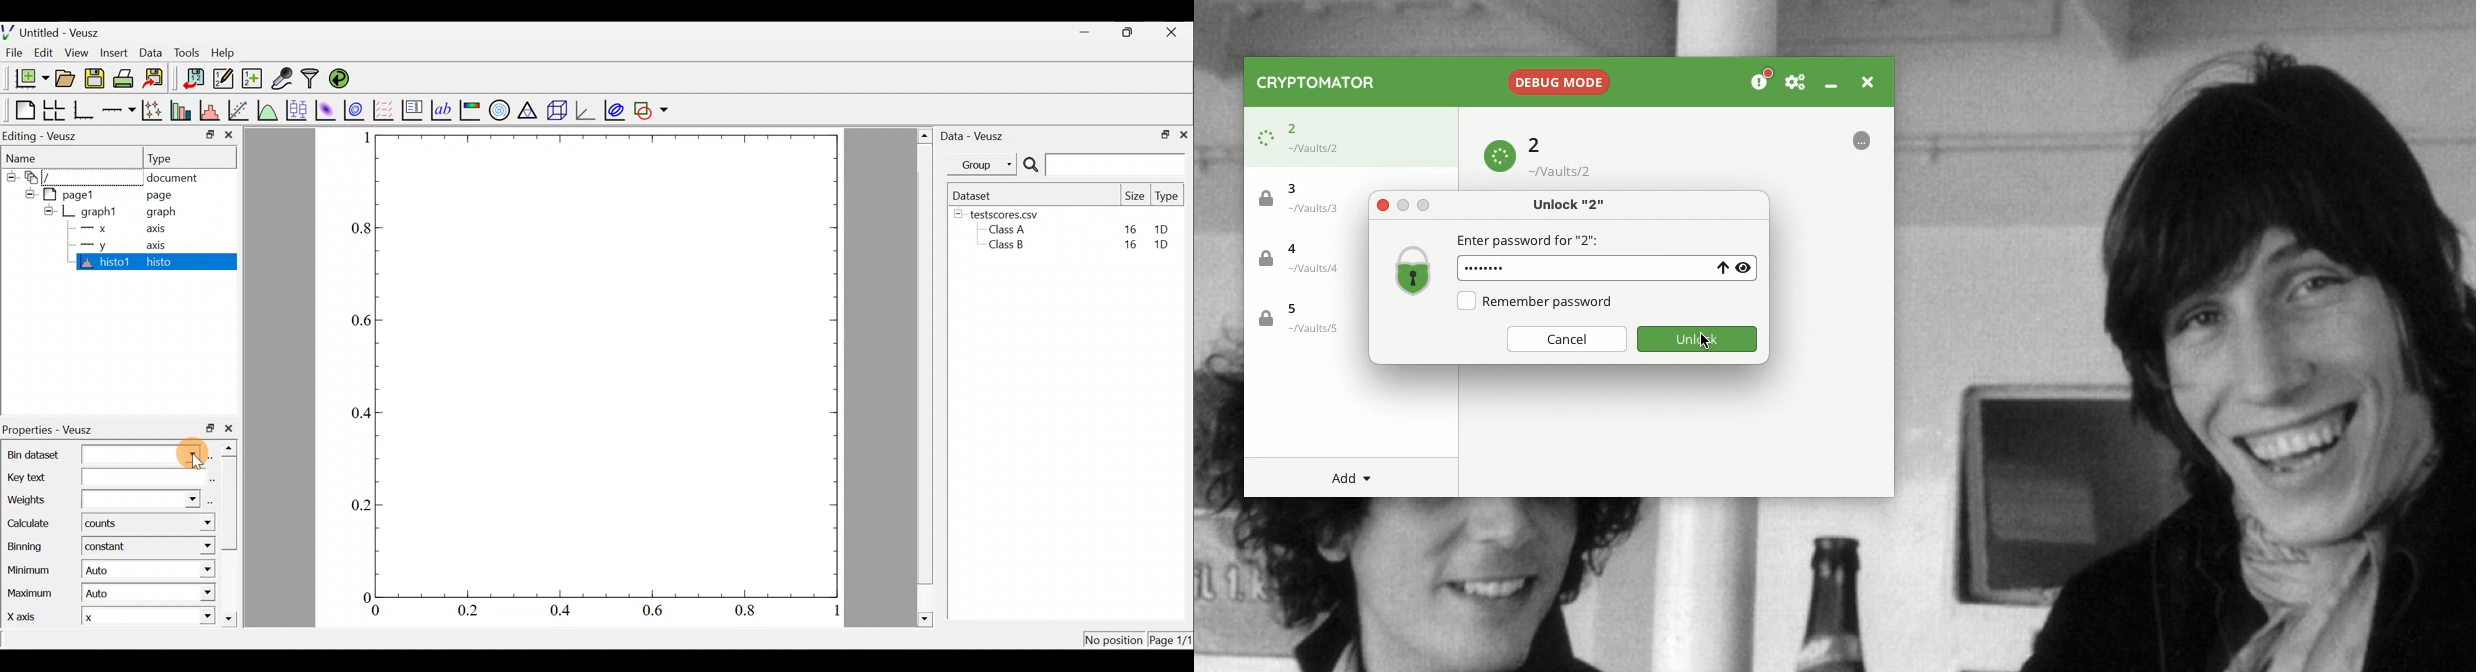 Image resolution: width=2492 pixels, height=672 pixels. What do you see at coordinates (1308, 196) in the screenshot?
I see `Vault 3` at bounding box center [1308, 196].